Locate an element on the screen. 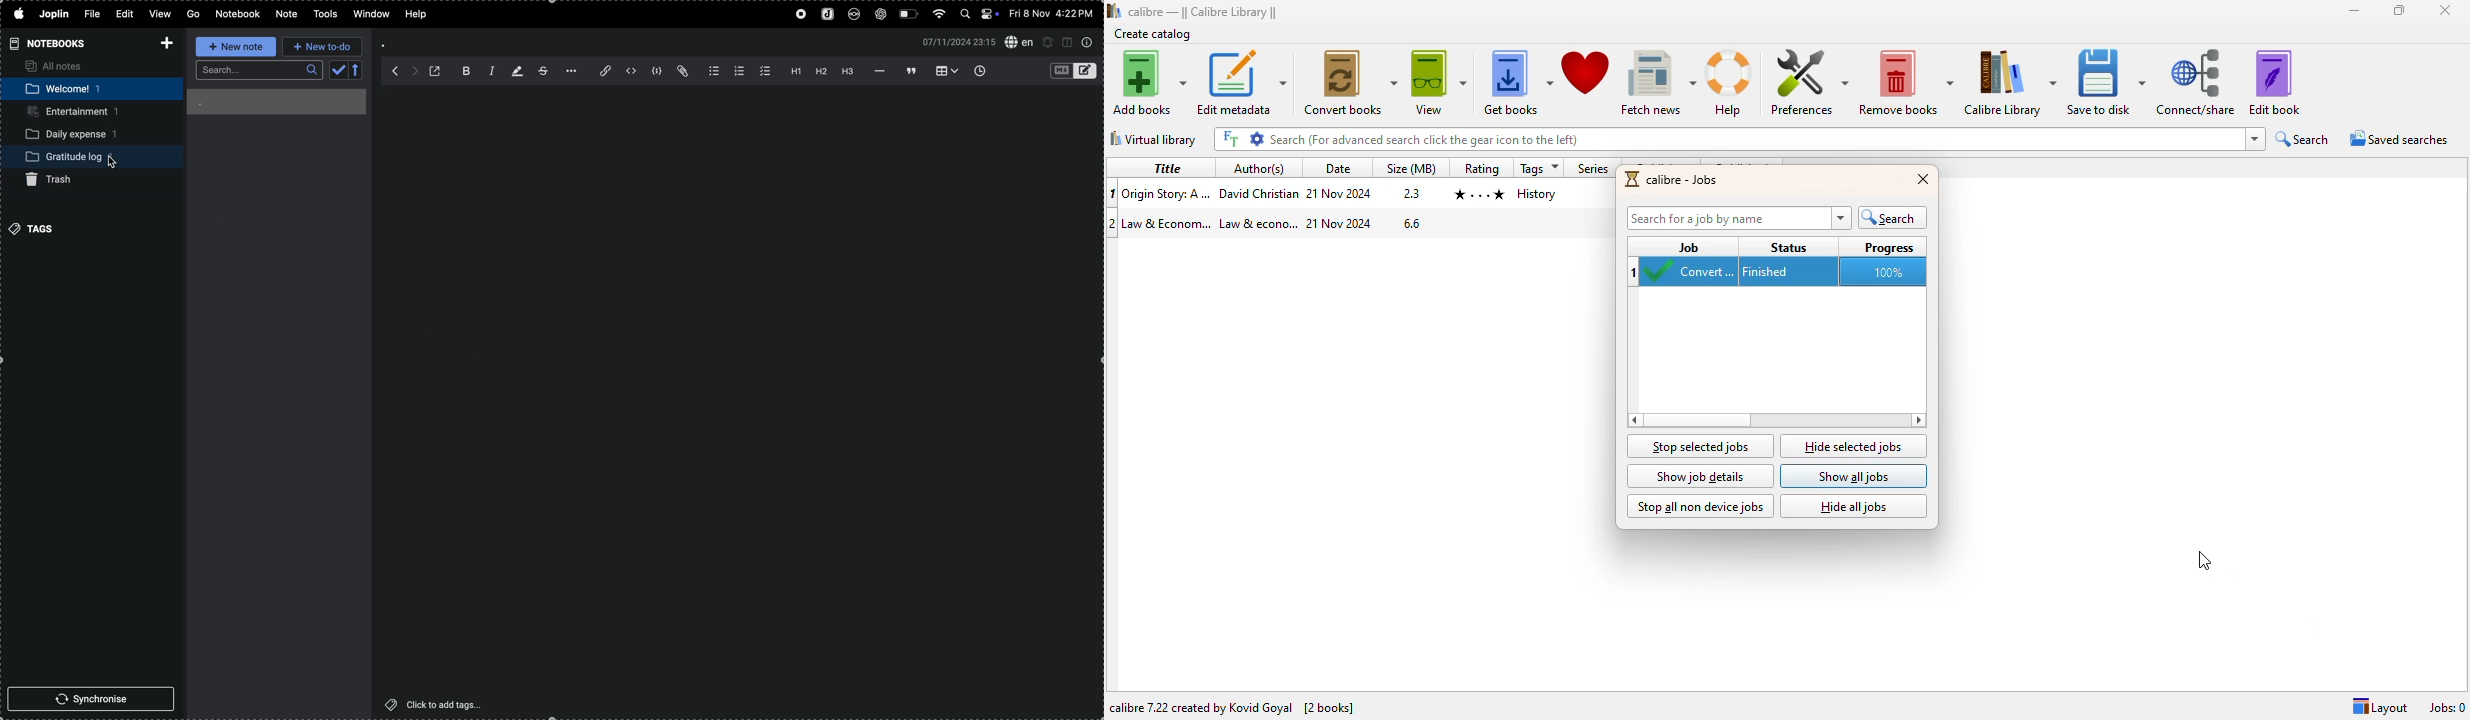  gratitude log is located at coordinates (68, 156).